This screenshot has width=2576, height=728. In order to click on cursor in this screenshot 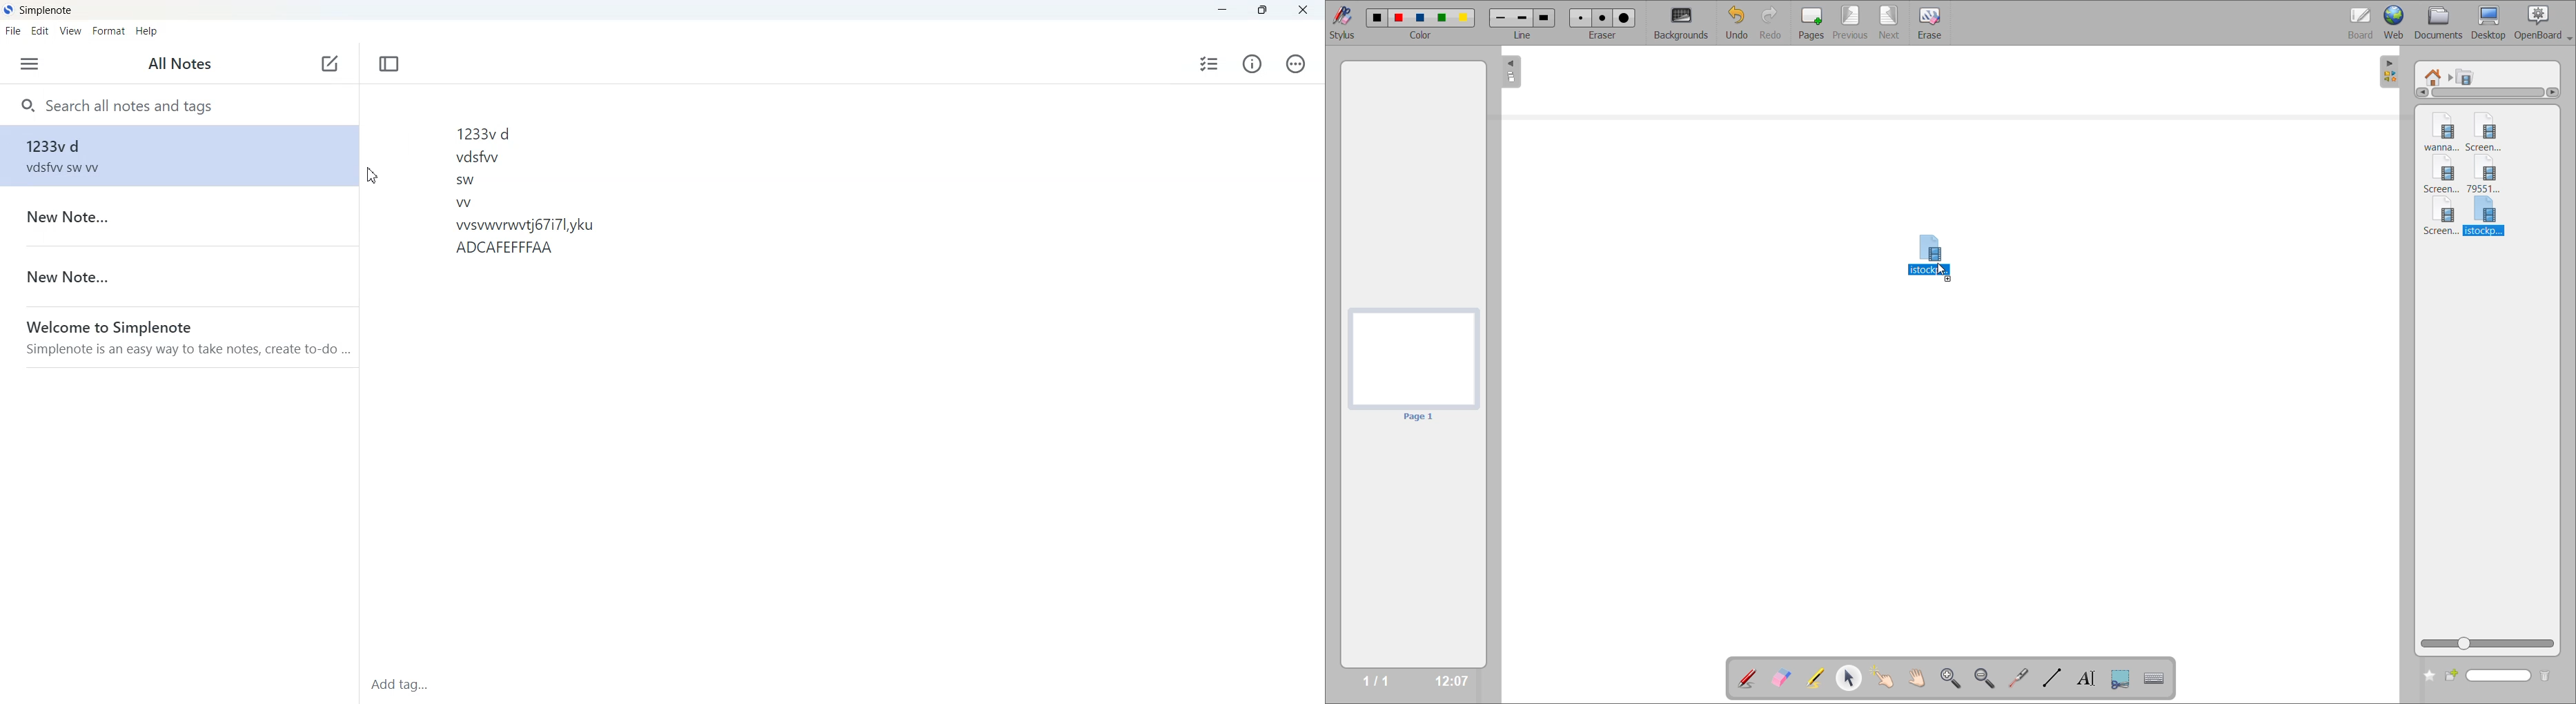, I will do `click(1943, 272)`.